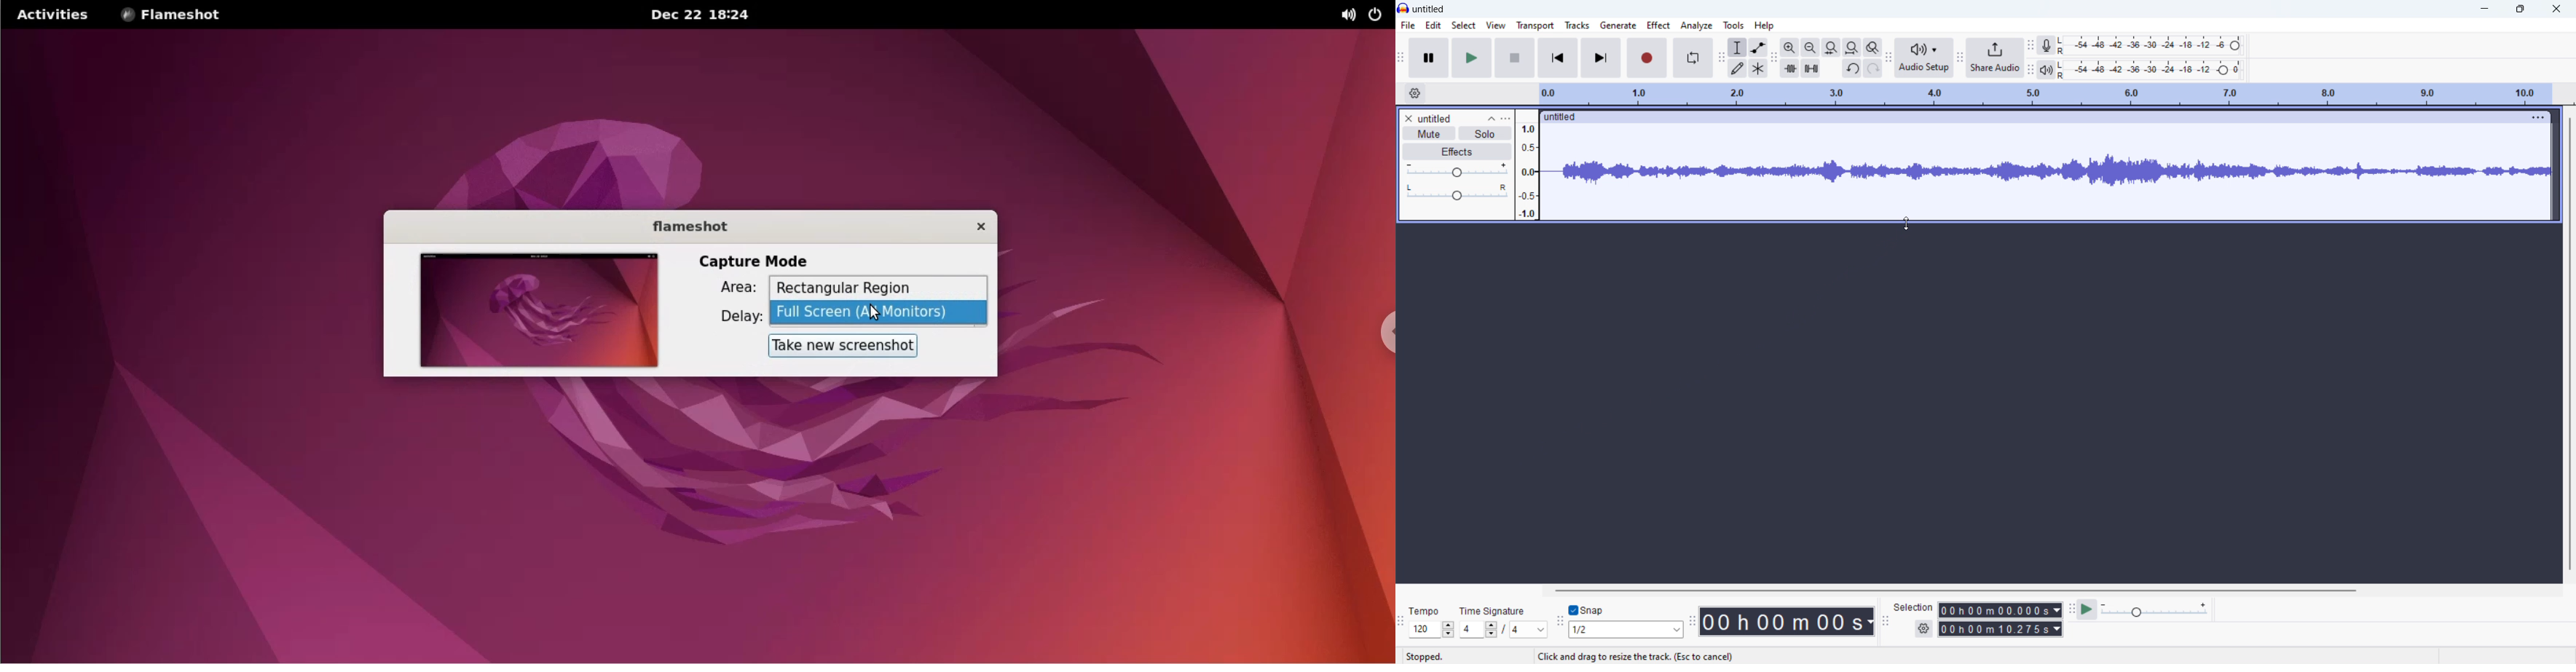 This screenshot has width=2576, height=672. Describe the element at coordinates (1600, 57) in the screenshot. I see `skip to end` at that location.